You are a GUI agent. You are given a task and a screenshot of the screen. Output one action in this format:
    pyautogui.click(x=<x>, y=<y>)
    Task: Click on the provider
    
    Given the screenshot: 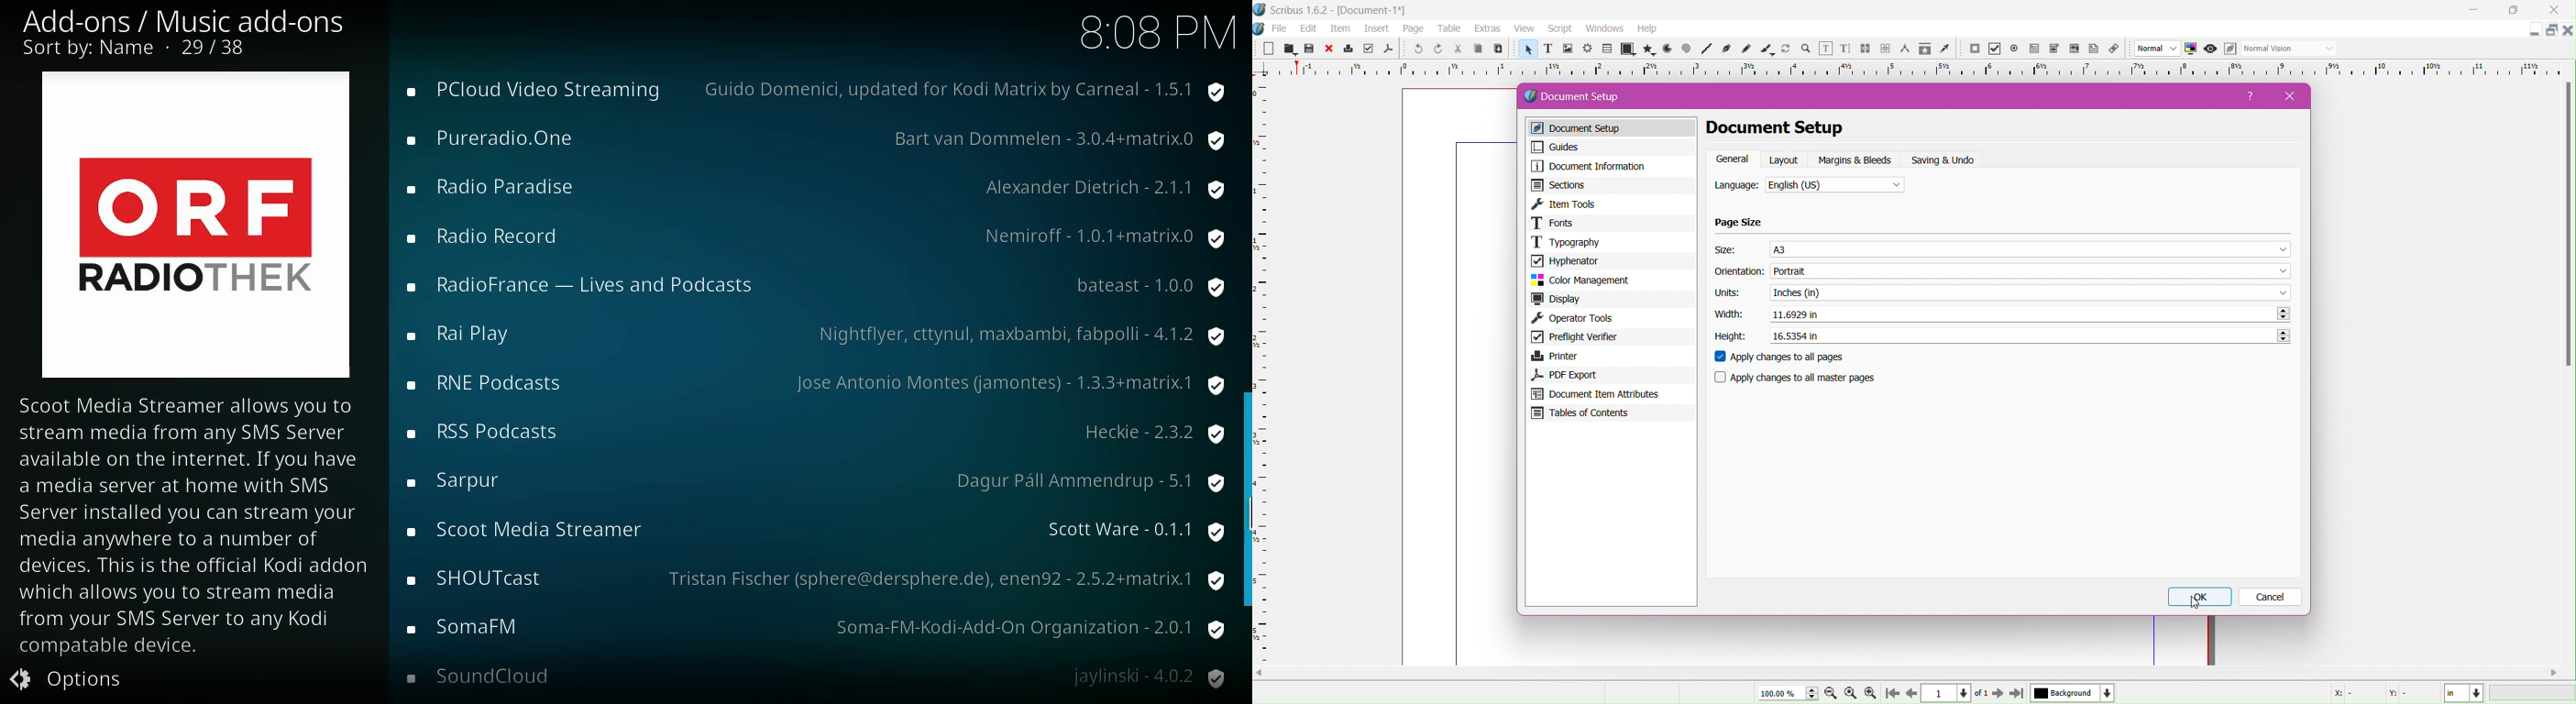 What is the action you would take?
    pyautogui.click(x=972, y=88)
    